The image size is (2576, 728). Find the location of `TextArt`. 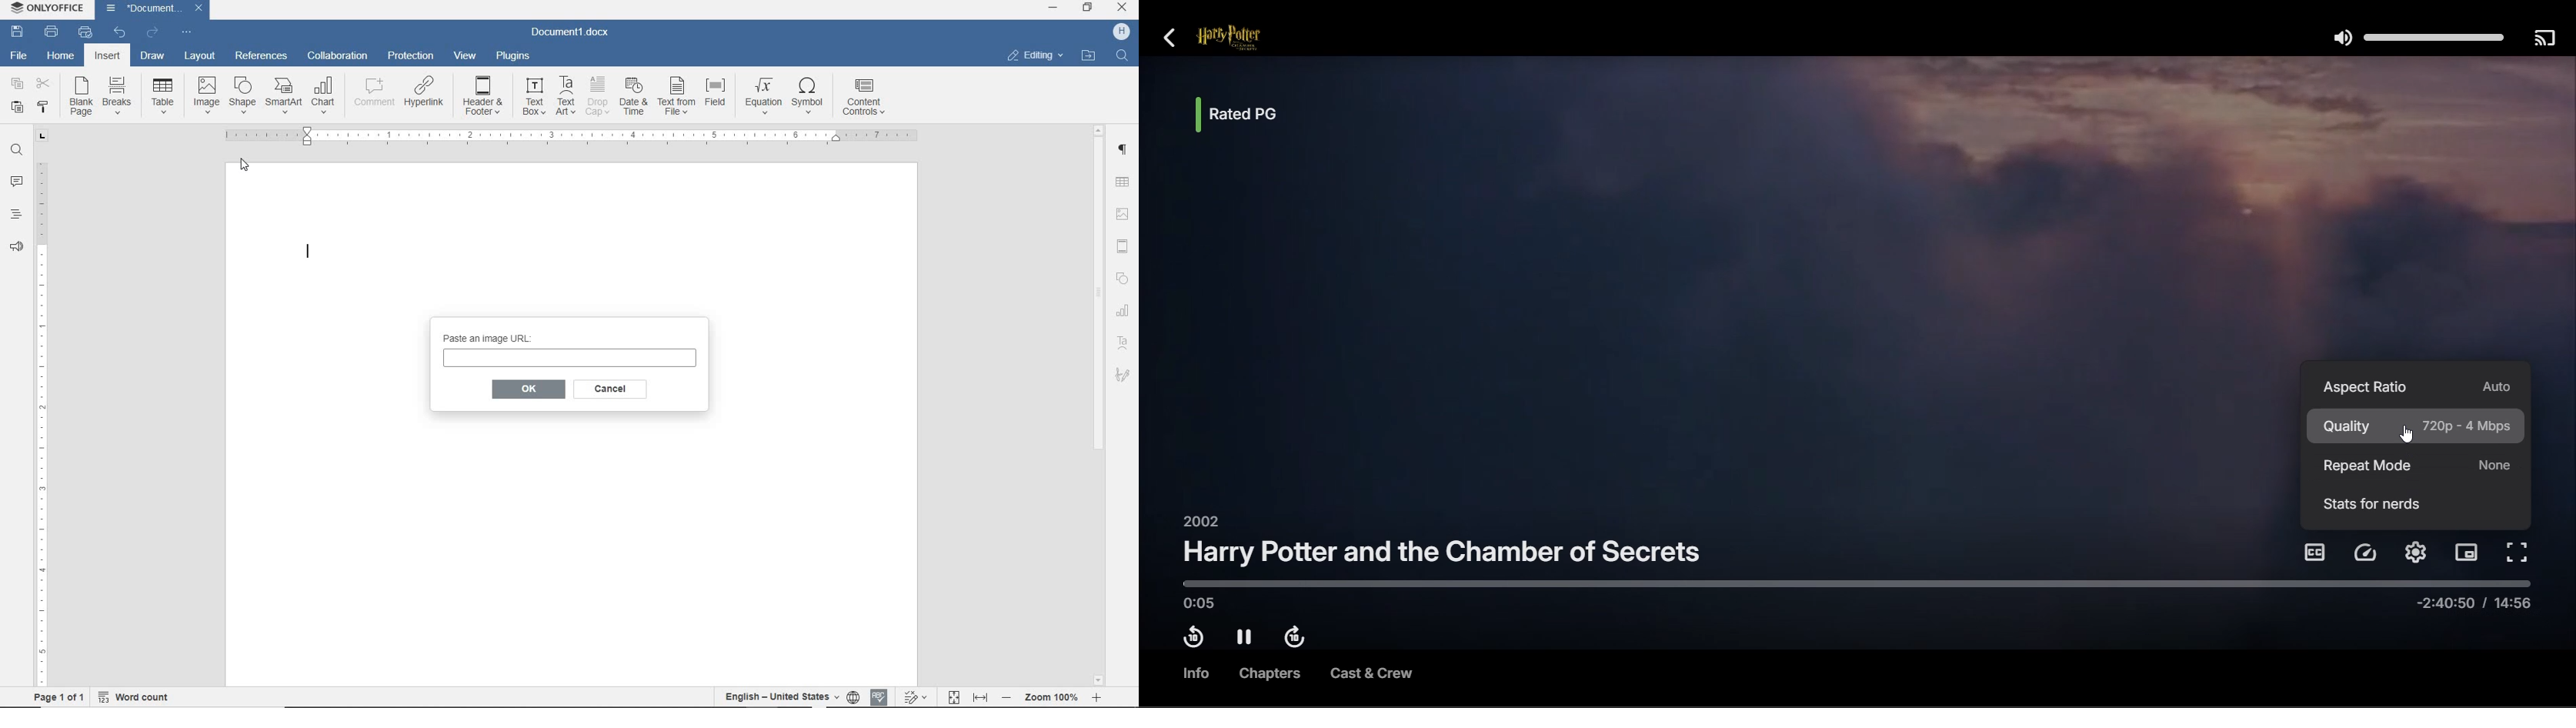

TextArt is located at coordinates (566, 98).